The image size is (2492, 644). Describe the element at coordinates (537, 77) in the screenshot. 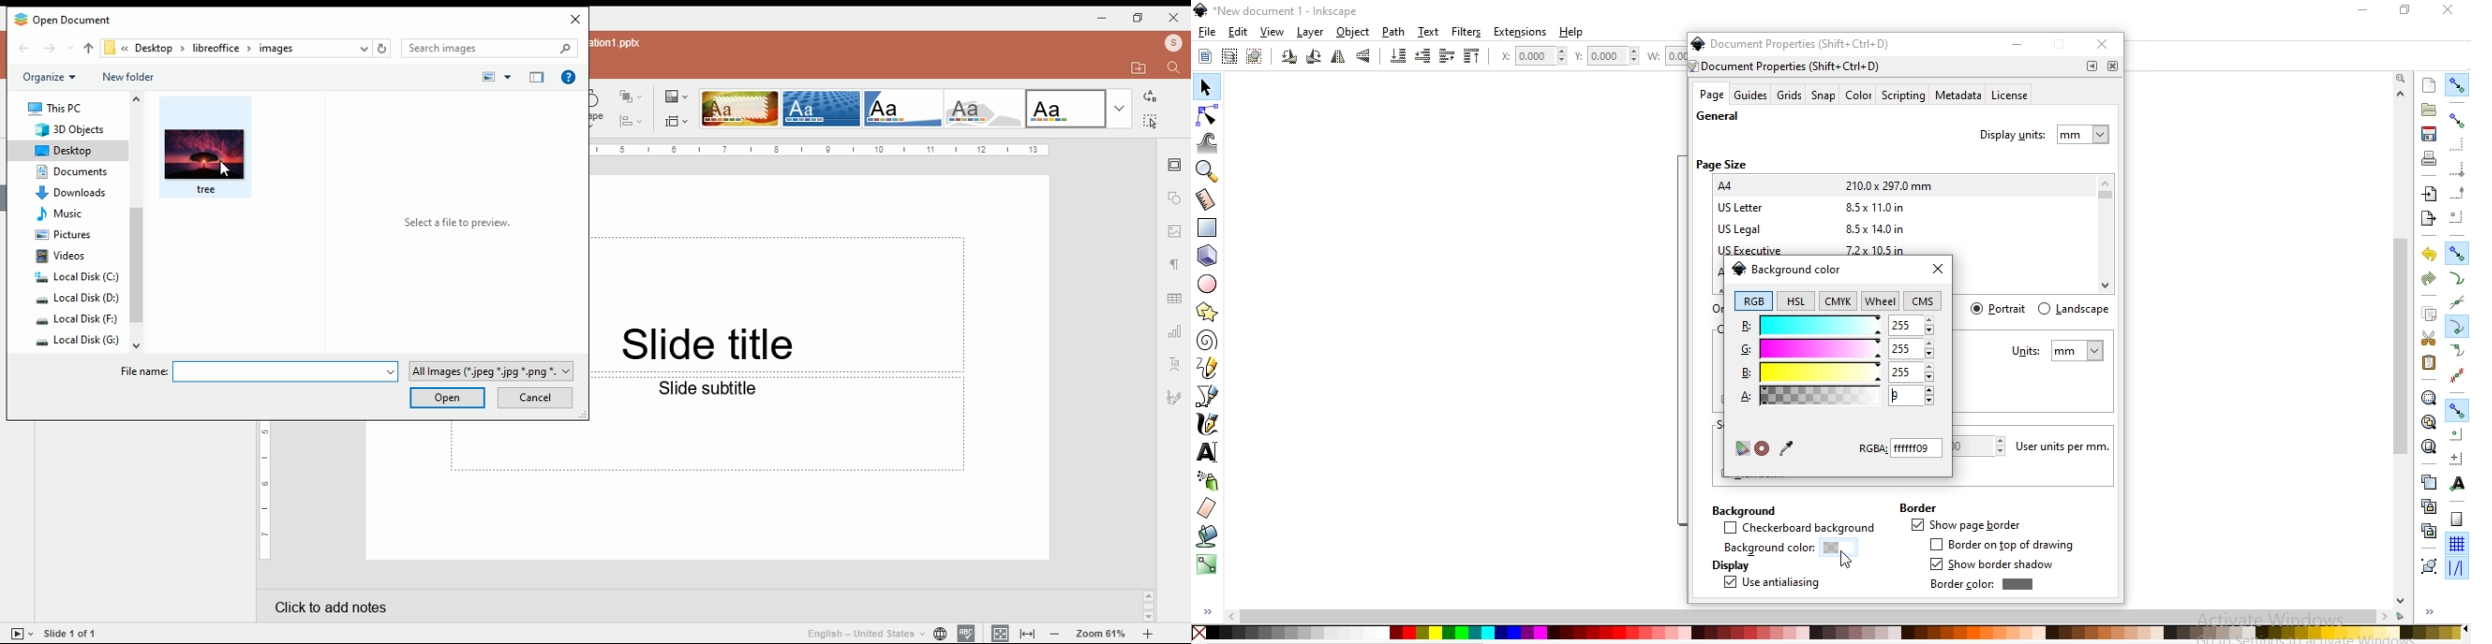

I see `show/hide preview pane` at that location.